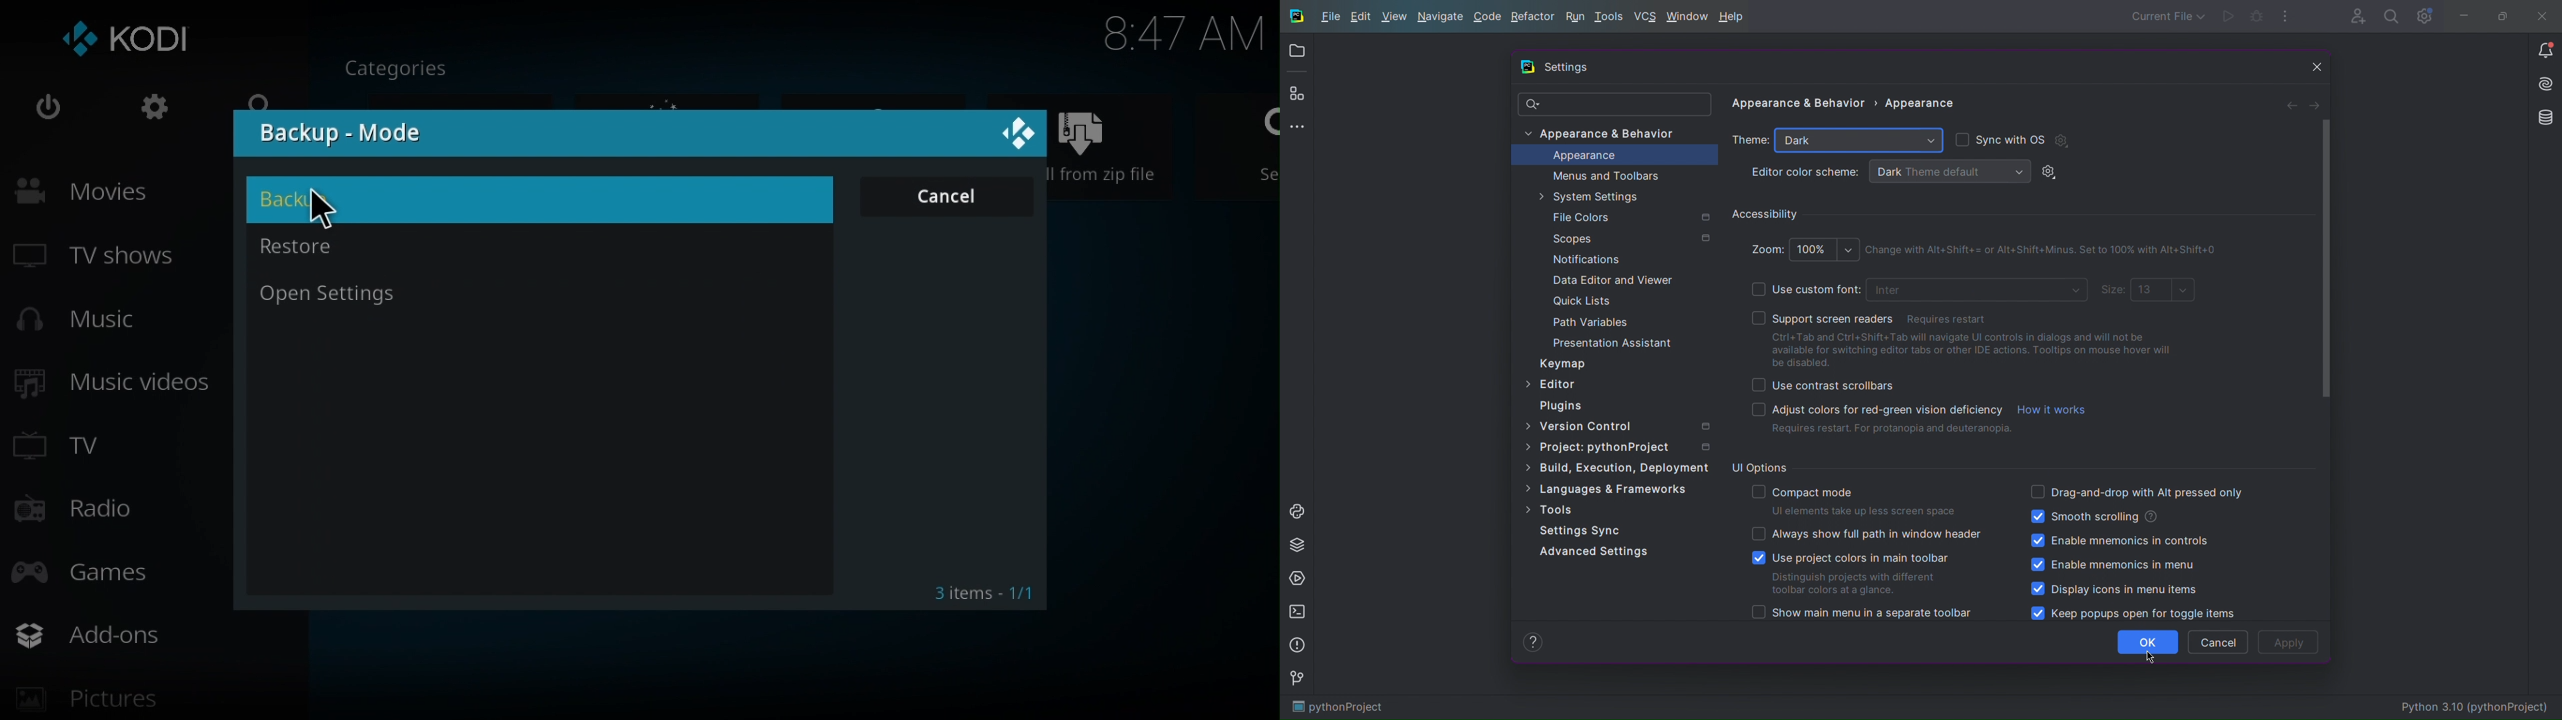 This screenshot has height=728, width=2576. I want to click on Install from zip file, so click(1116, 144).